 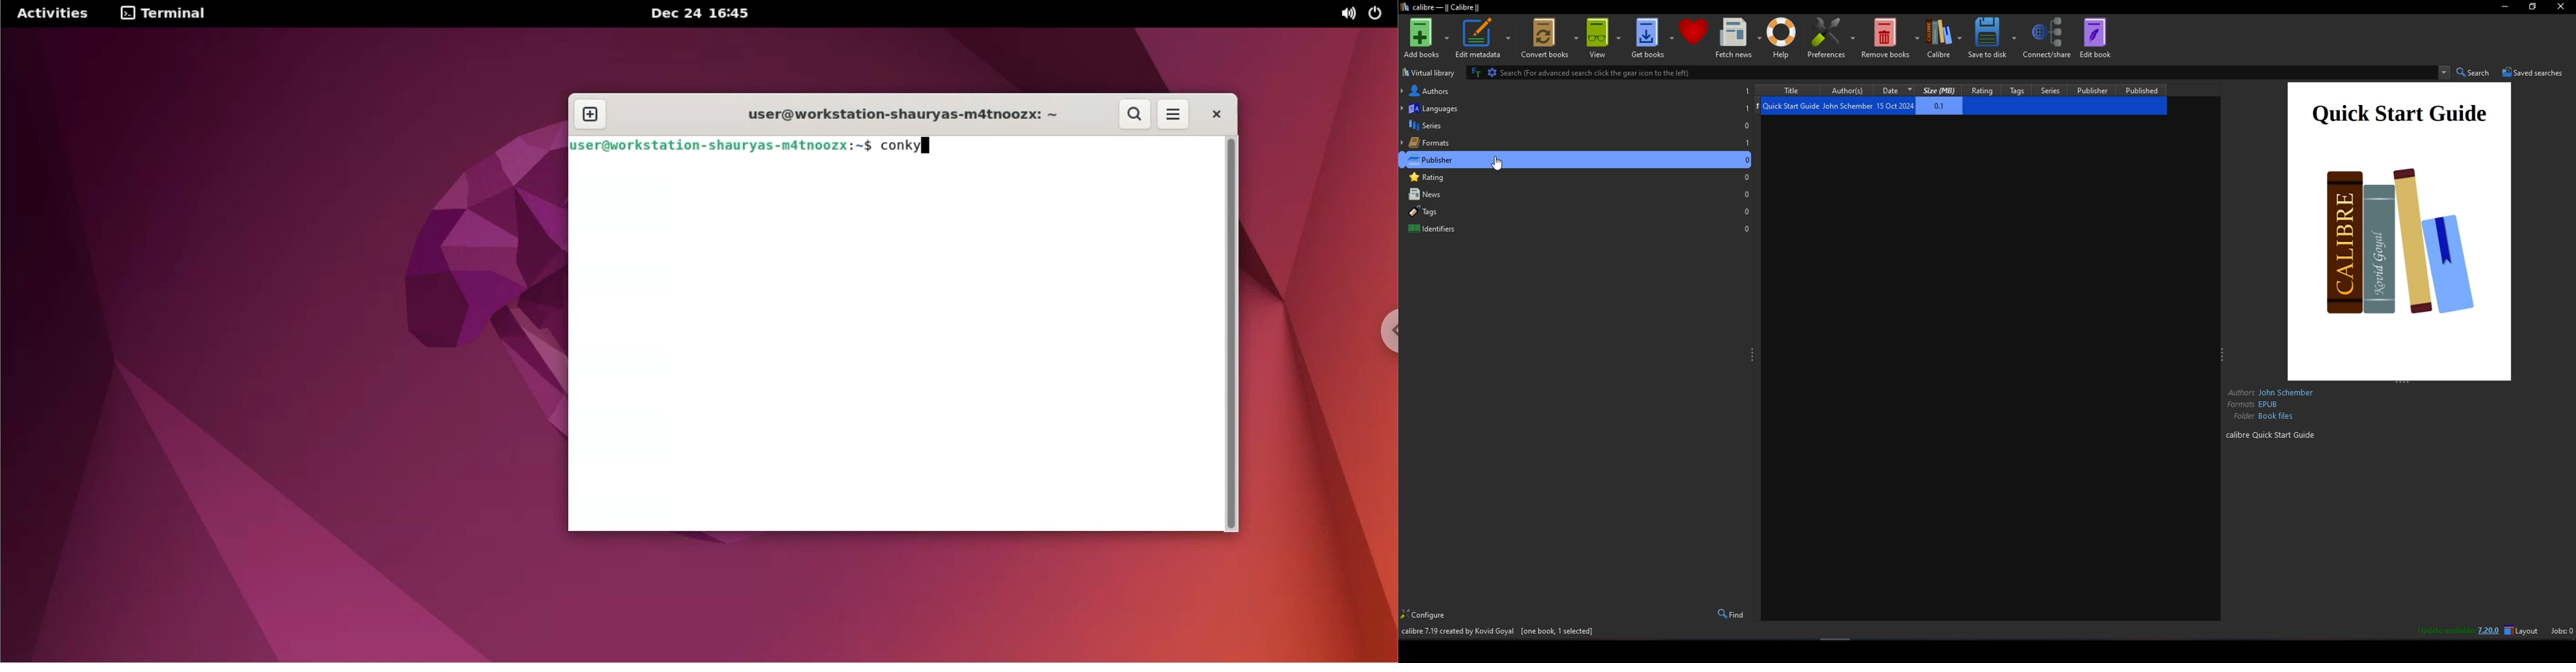 I want to click on Search, so click(x=2475, y=72).